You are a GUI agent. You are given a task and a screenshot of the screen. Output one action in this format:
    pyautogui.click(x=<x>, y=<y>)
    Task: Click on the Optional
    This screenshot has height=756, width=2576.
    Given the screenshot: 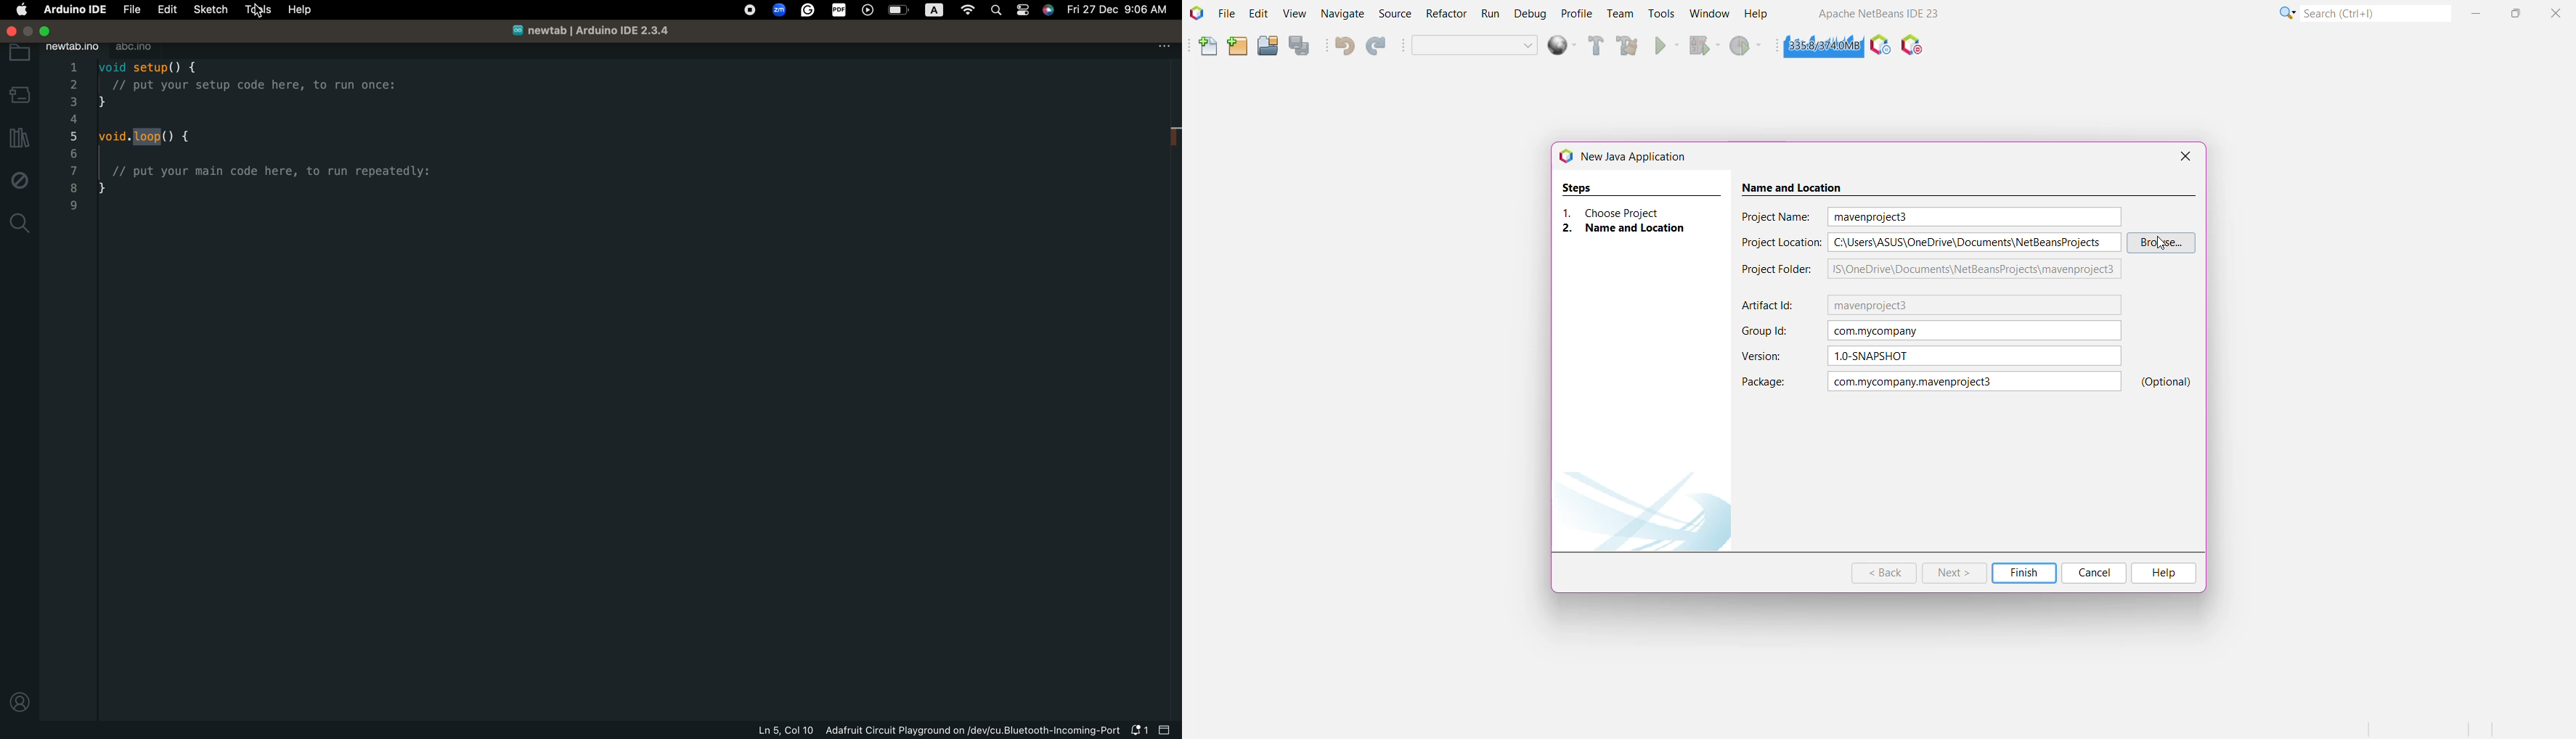 What is the action you would take?
    pyautogui.click(x=2168, y=382)
    